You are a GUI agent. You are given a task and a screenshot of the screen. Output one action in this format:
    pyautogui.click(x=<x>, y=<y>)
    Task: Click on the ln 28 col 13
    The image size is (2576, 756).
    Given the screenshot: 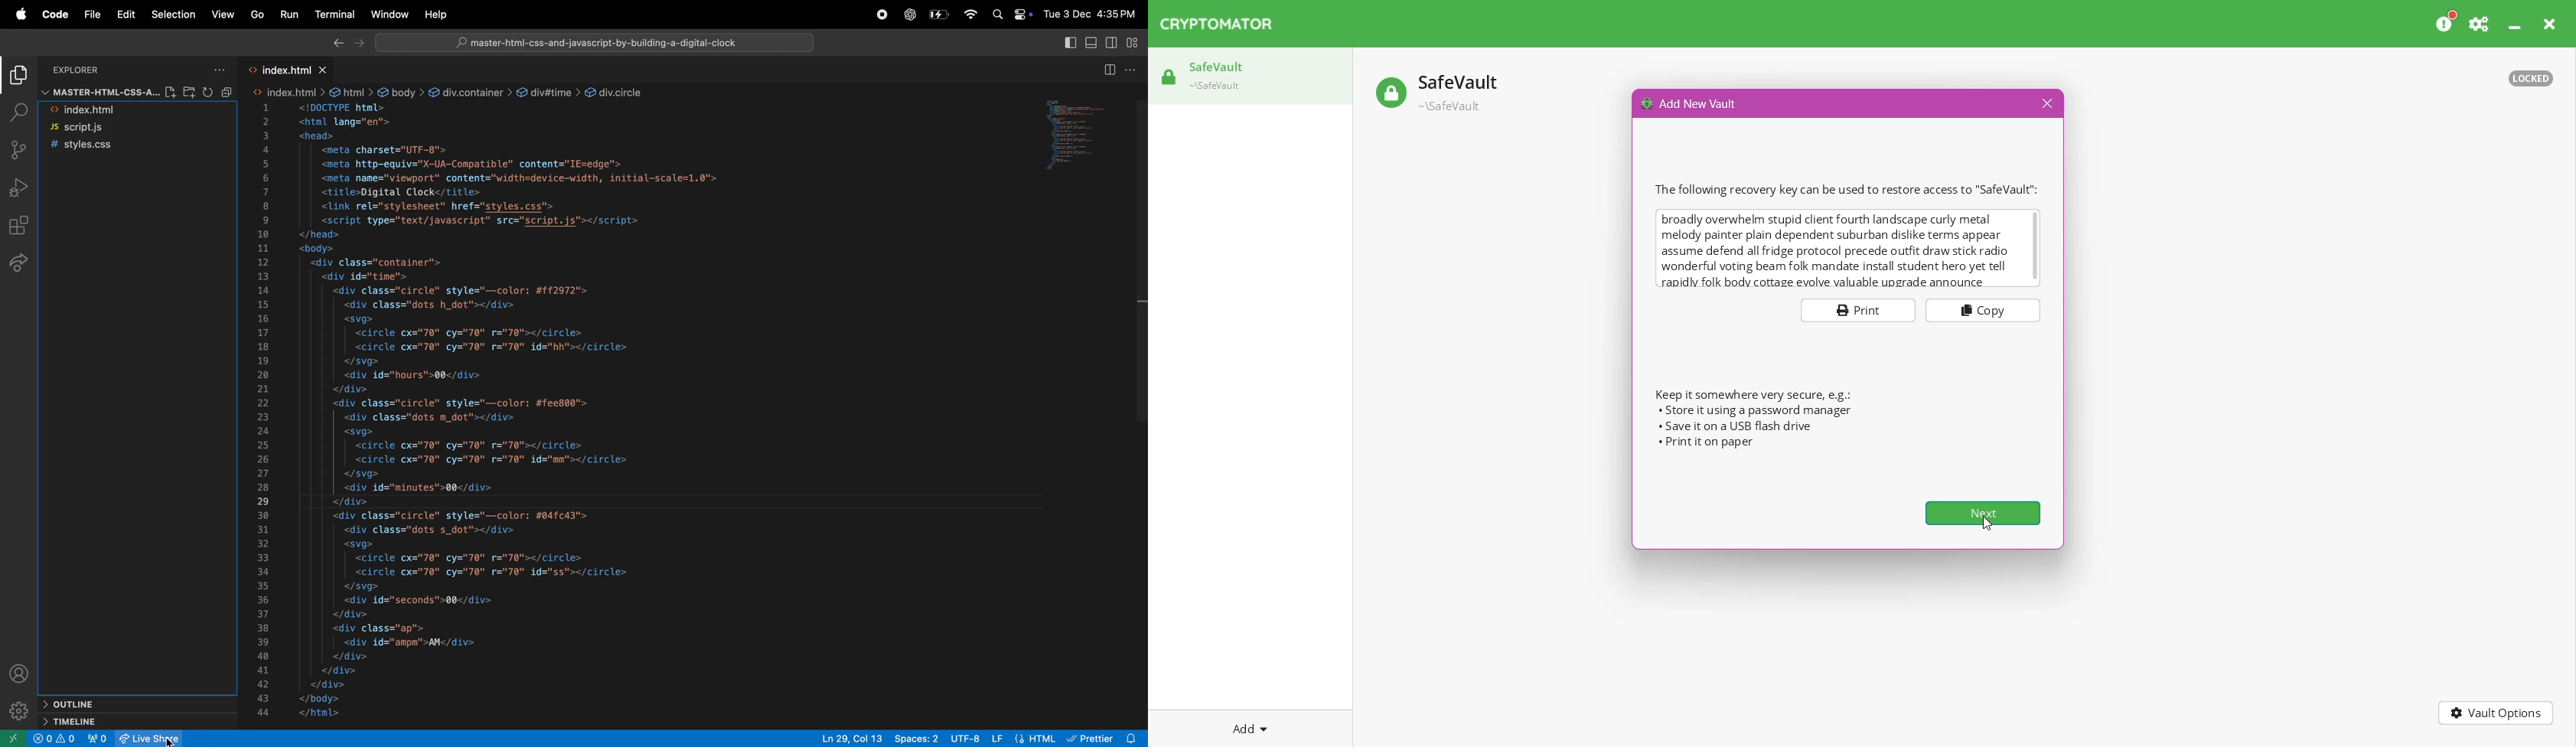 What is the action you would take?
    pyautogui.click(x=853, y=737)
    